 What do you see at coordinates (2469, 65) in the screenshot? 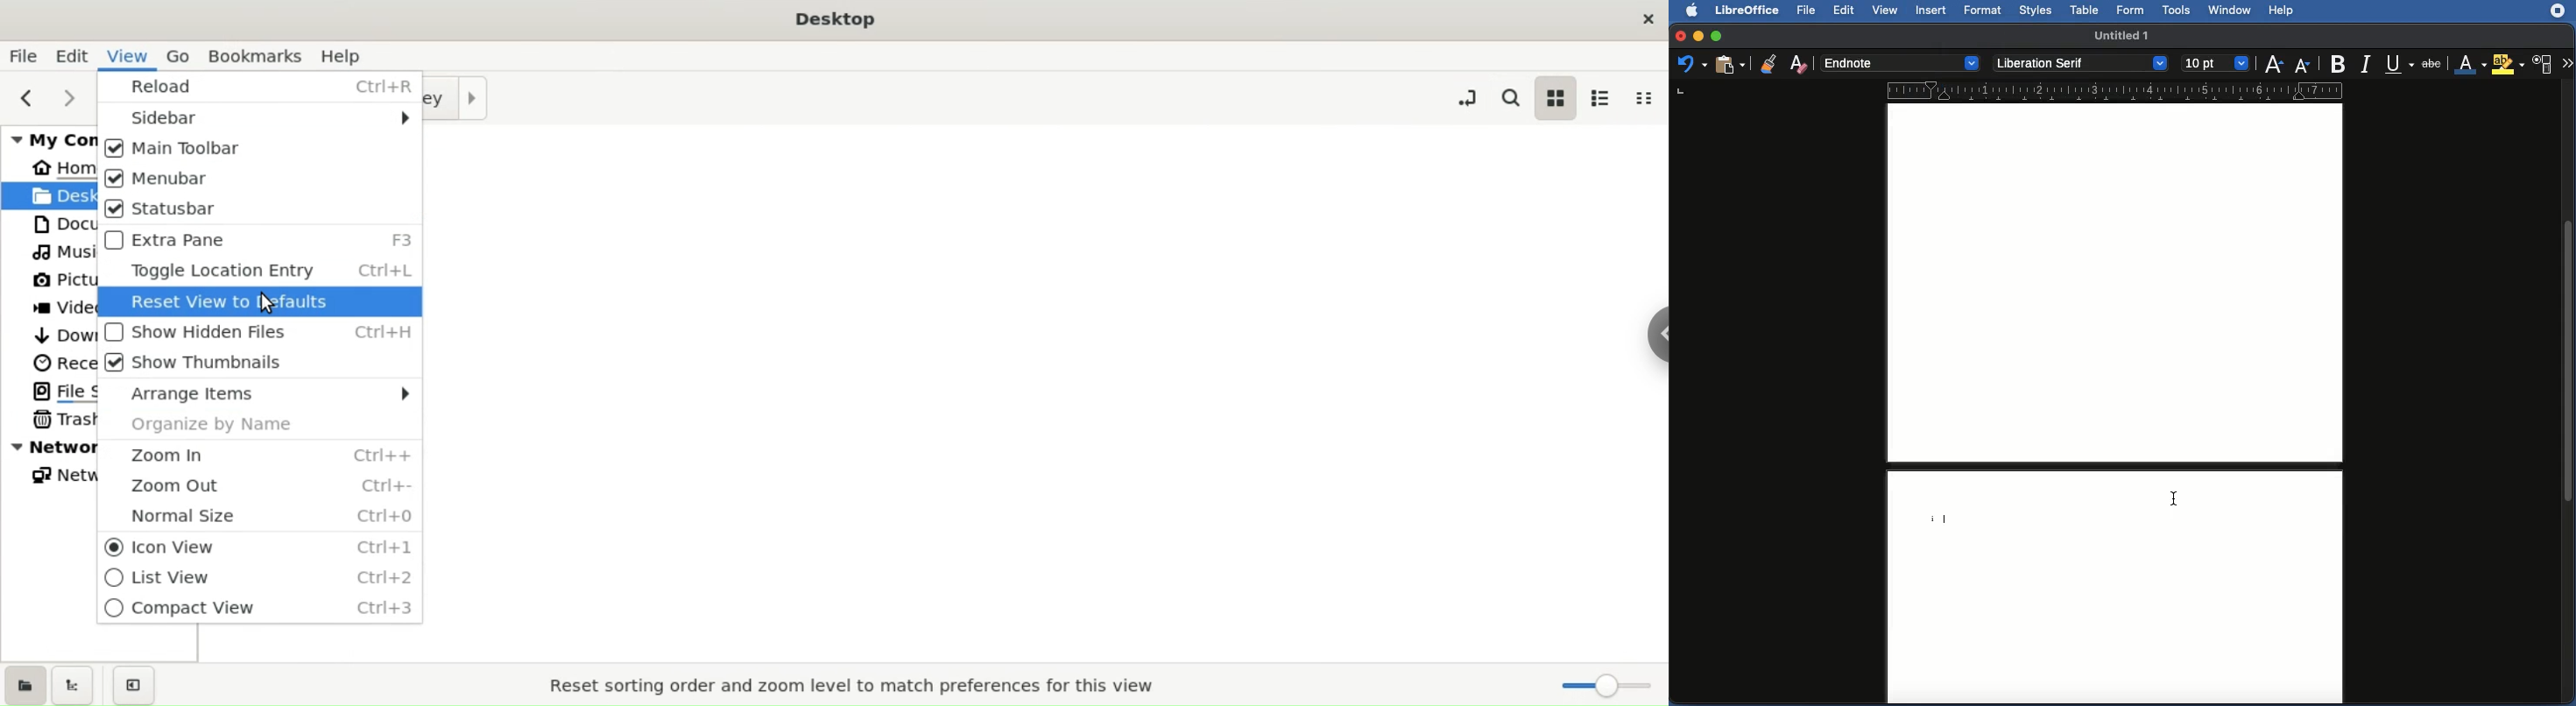
I see `Font color` at bounding box center [2469, 65].